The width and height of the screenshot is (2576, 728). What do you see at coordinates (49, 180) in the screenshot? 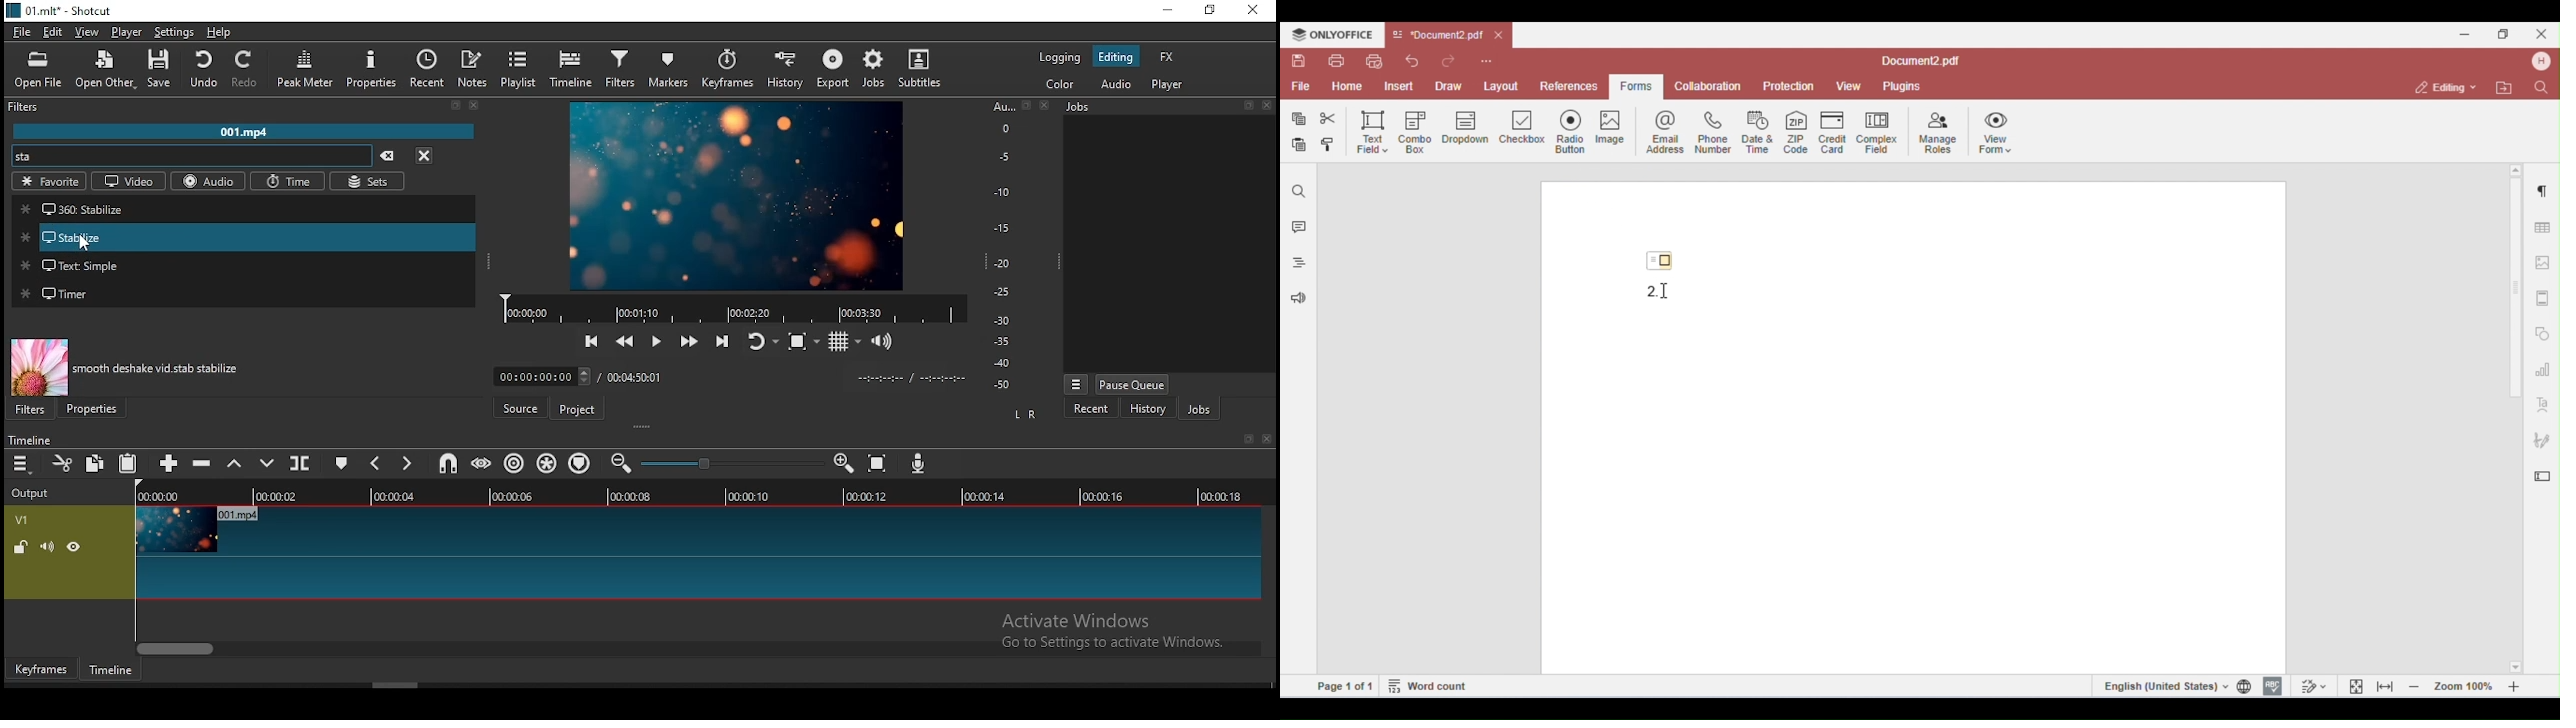
I see `favorite` at bounding box center [49, 180].